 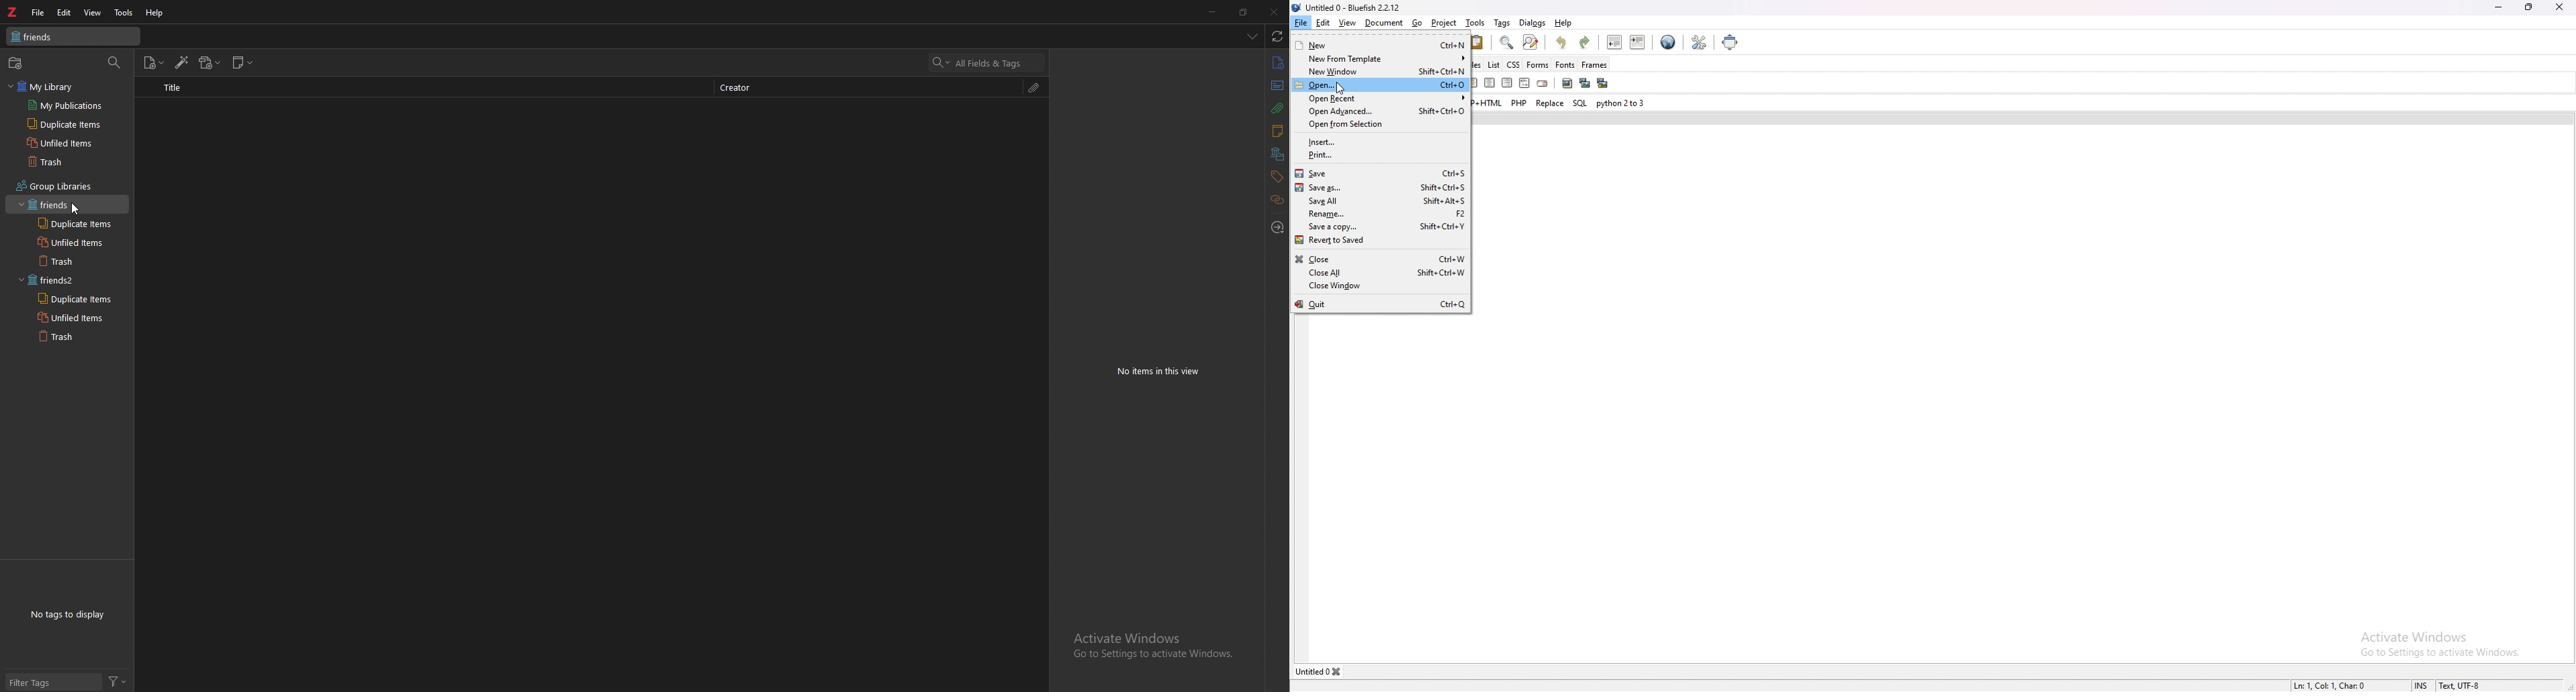 I want to click on php+html, so click(x=1488, y=102).